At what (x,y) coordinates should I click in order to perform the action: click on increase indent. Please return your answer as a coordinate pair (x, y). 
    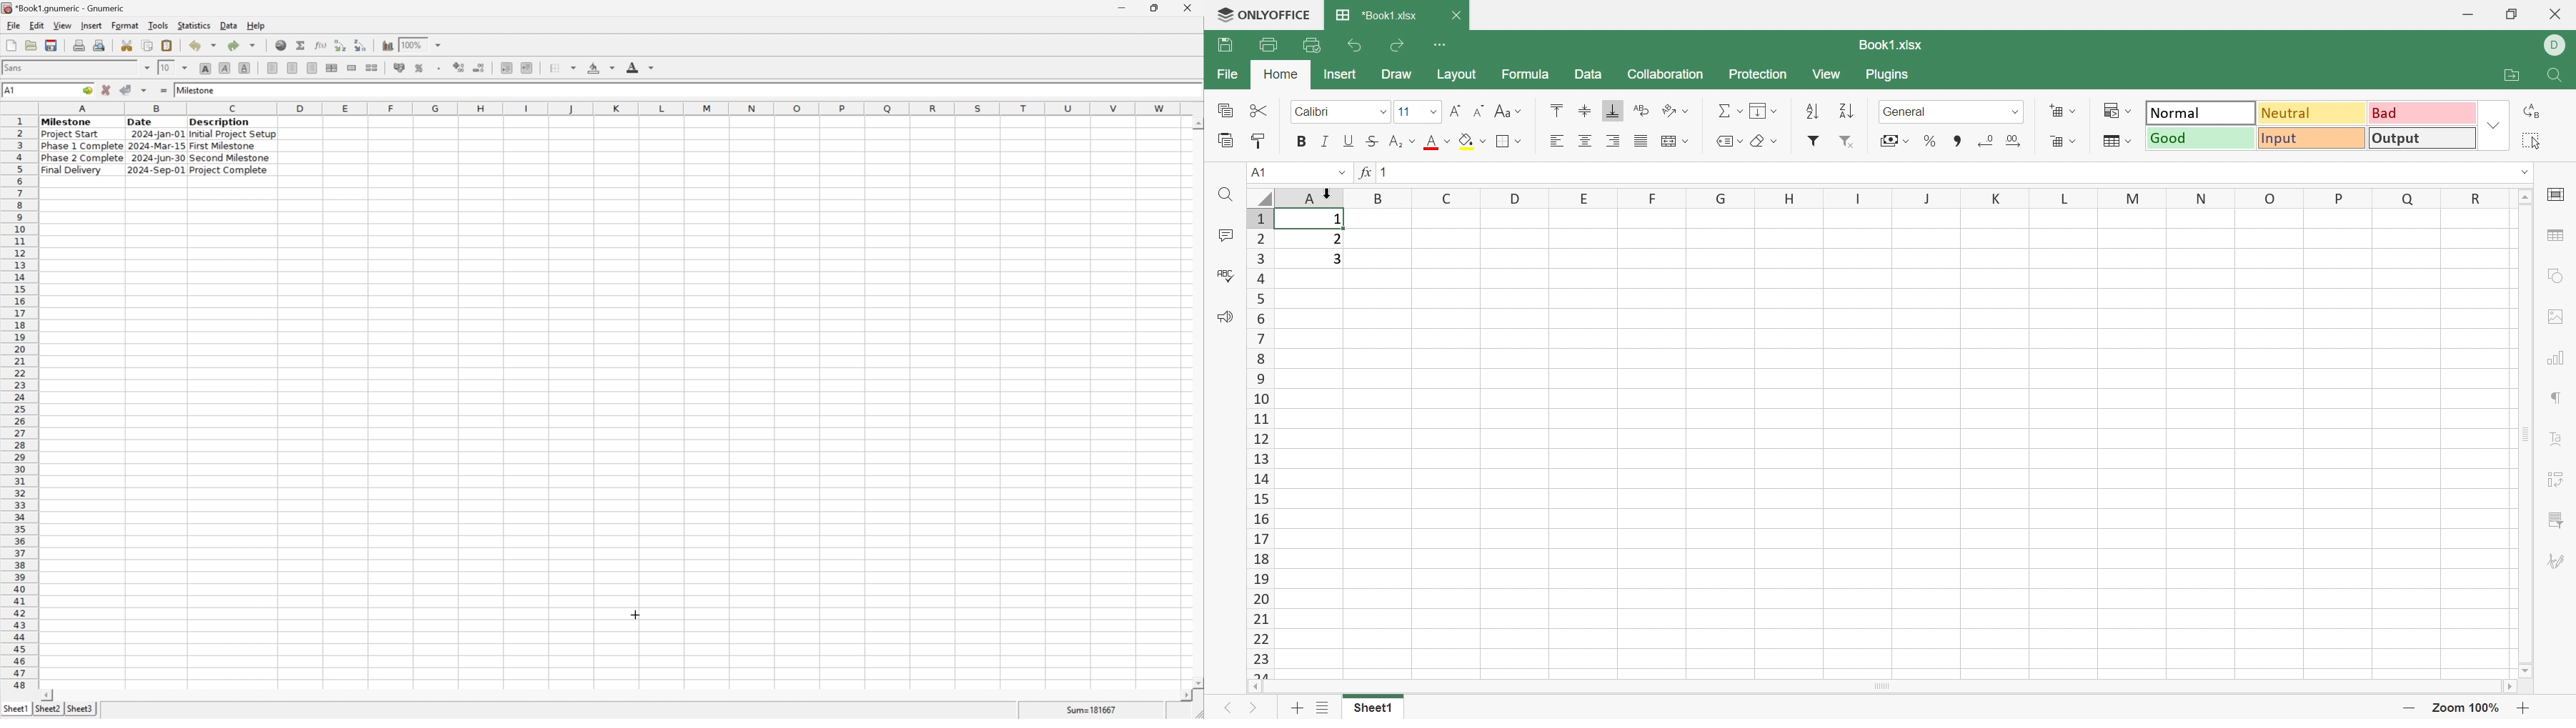
    Looking at the image, I should click on (529, 68).